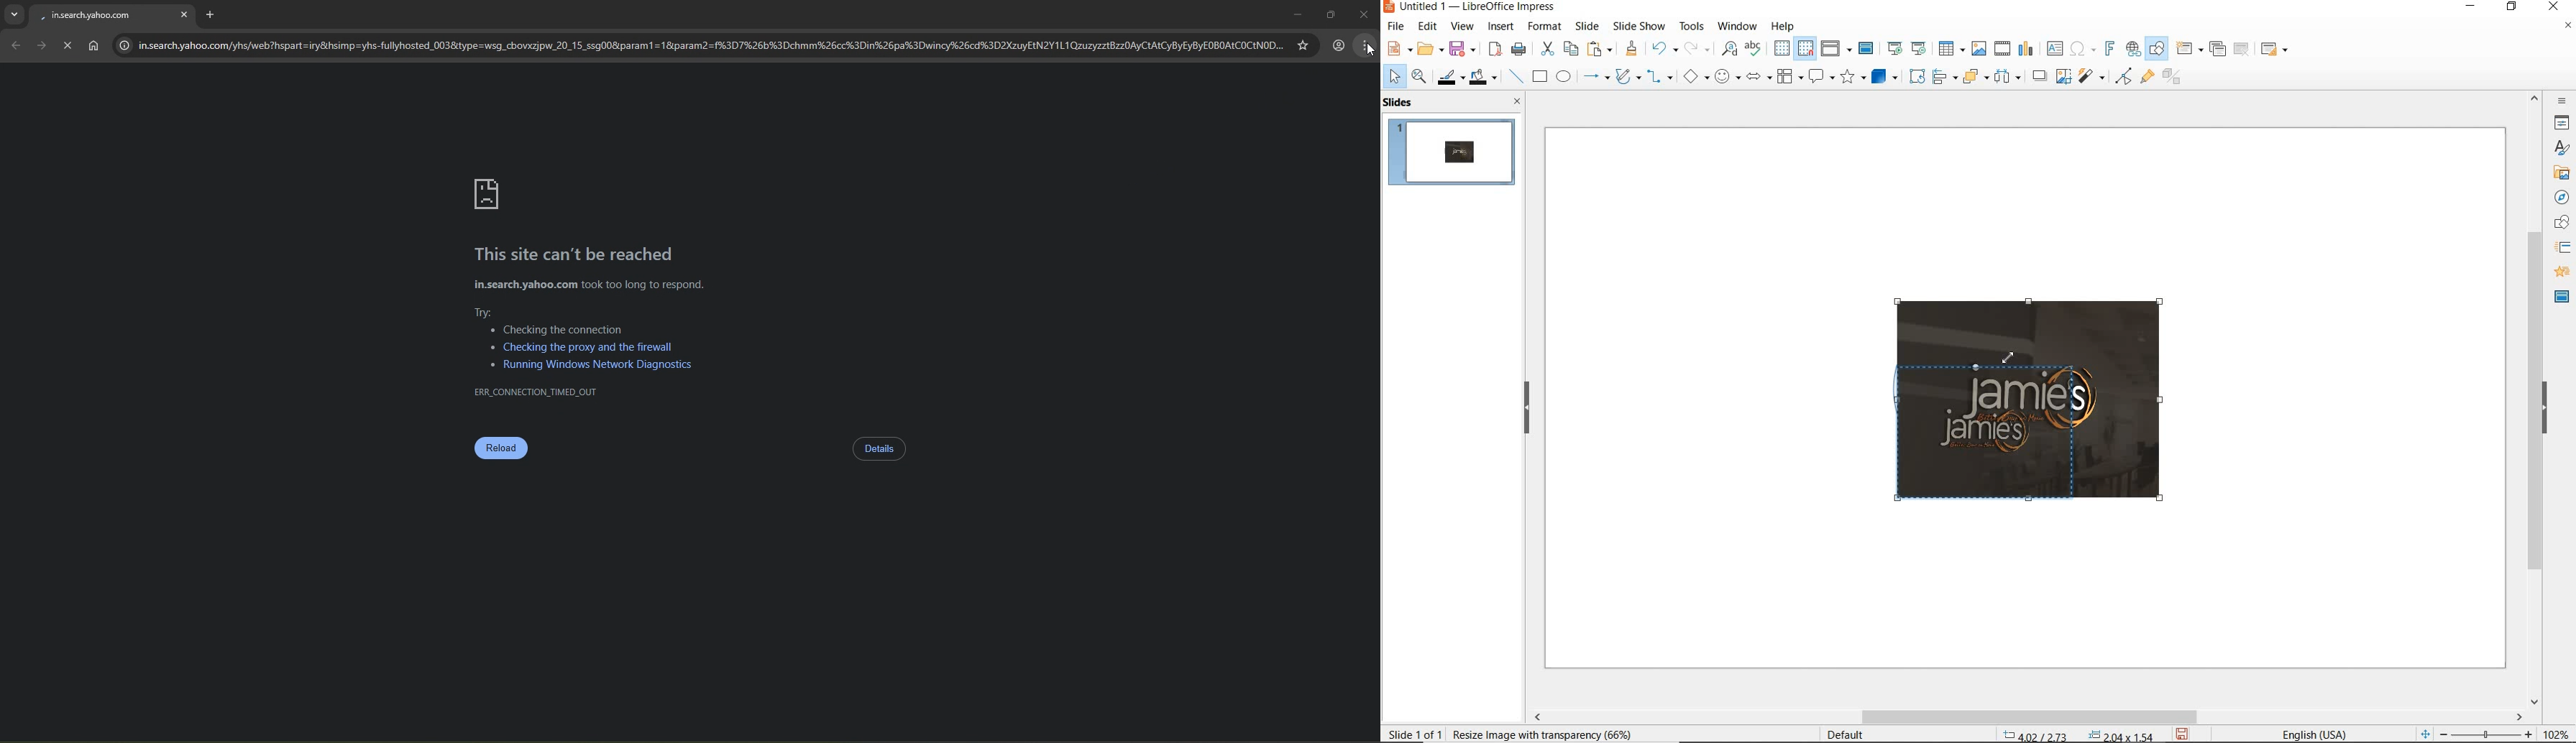 The height and width of the screenshot is (756, 2576). Describe the element at coordinates (2001, 48) in the screenshot. I see `insert video` at that location.